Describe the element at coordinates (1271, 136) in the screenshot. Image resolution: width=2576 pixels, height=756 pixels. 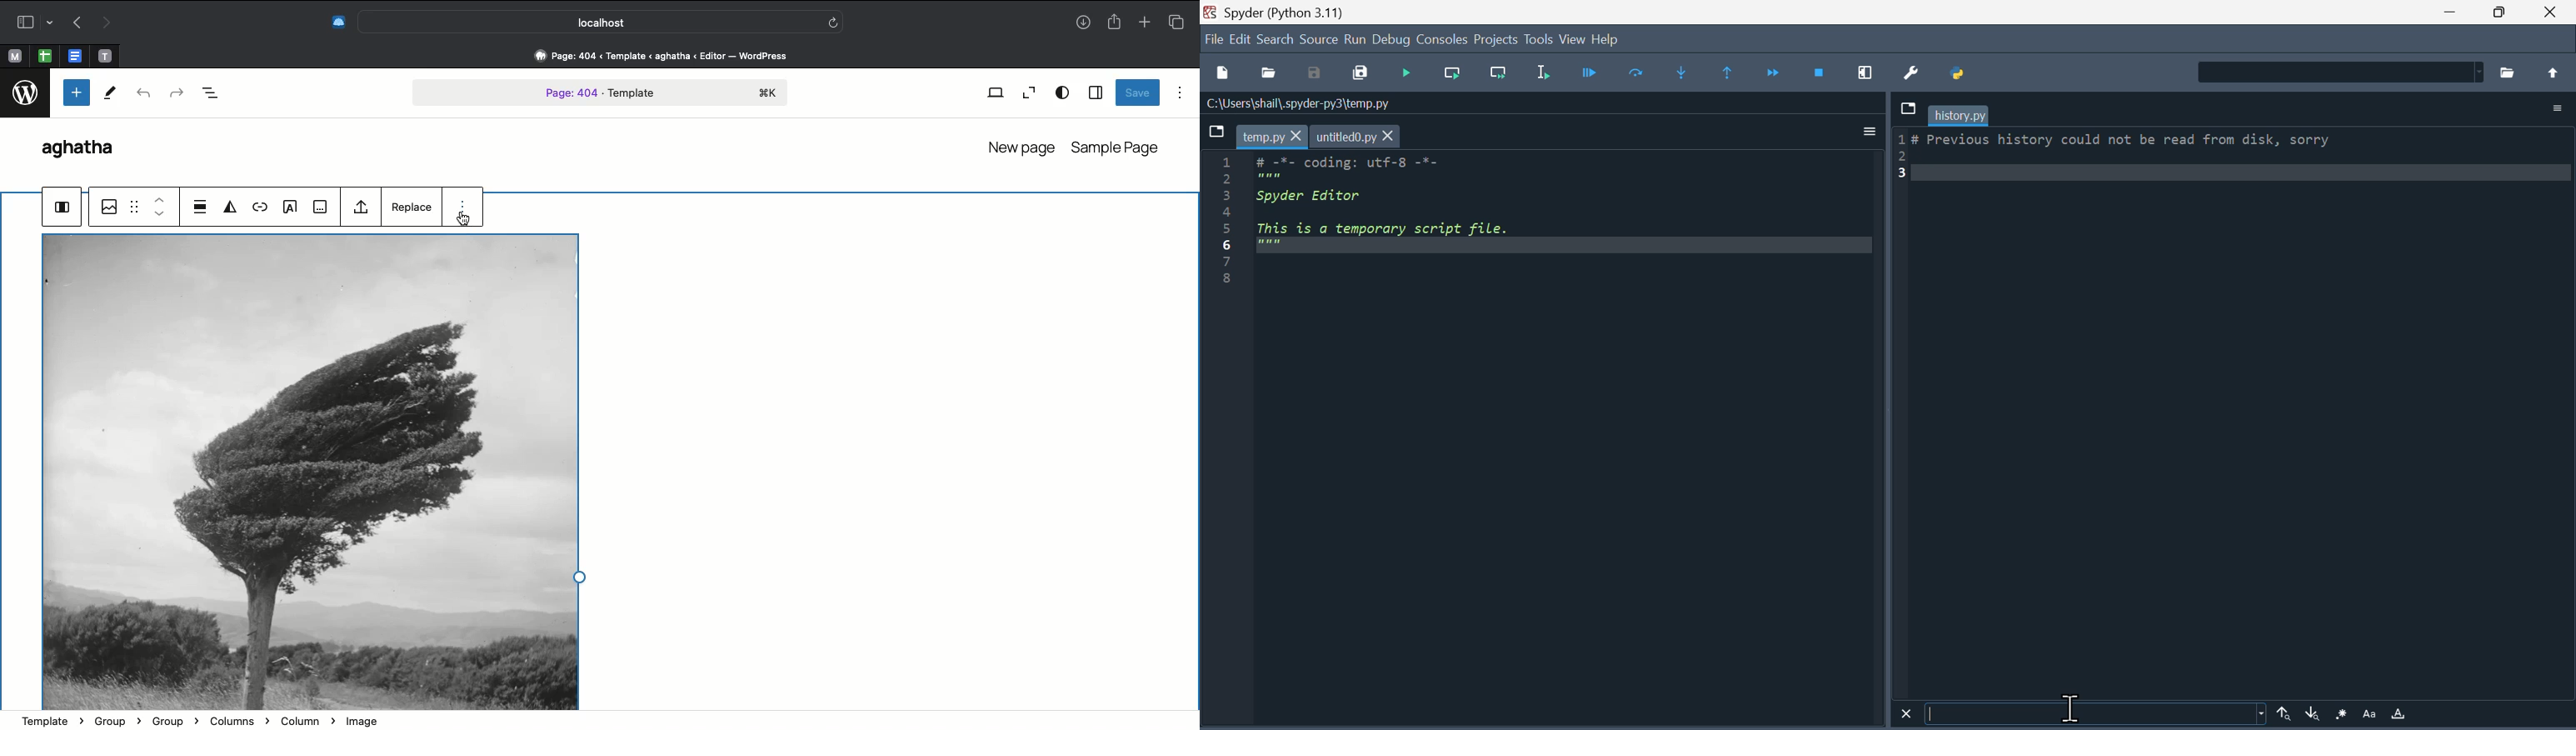
I see `temp.py` at that location.